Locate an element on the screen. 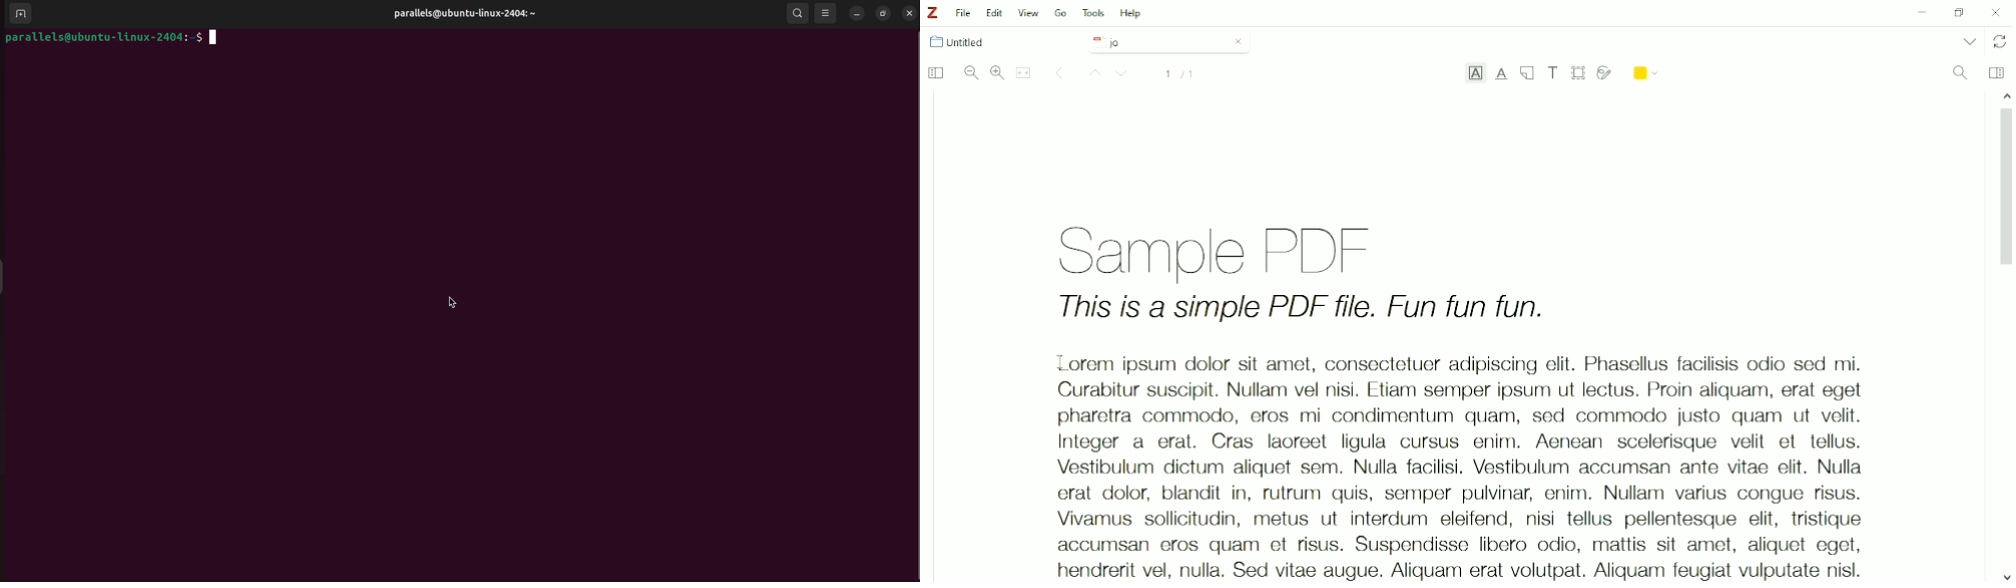 This screenshot has width=2016, height=588. Zoom In is located at coordinates (997, 72).